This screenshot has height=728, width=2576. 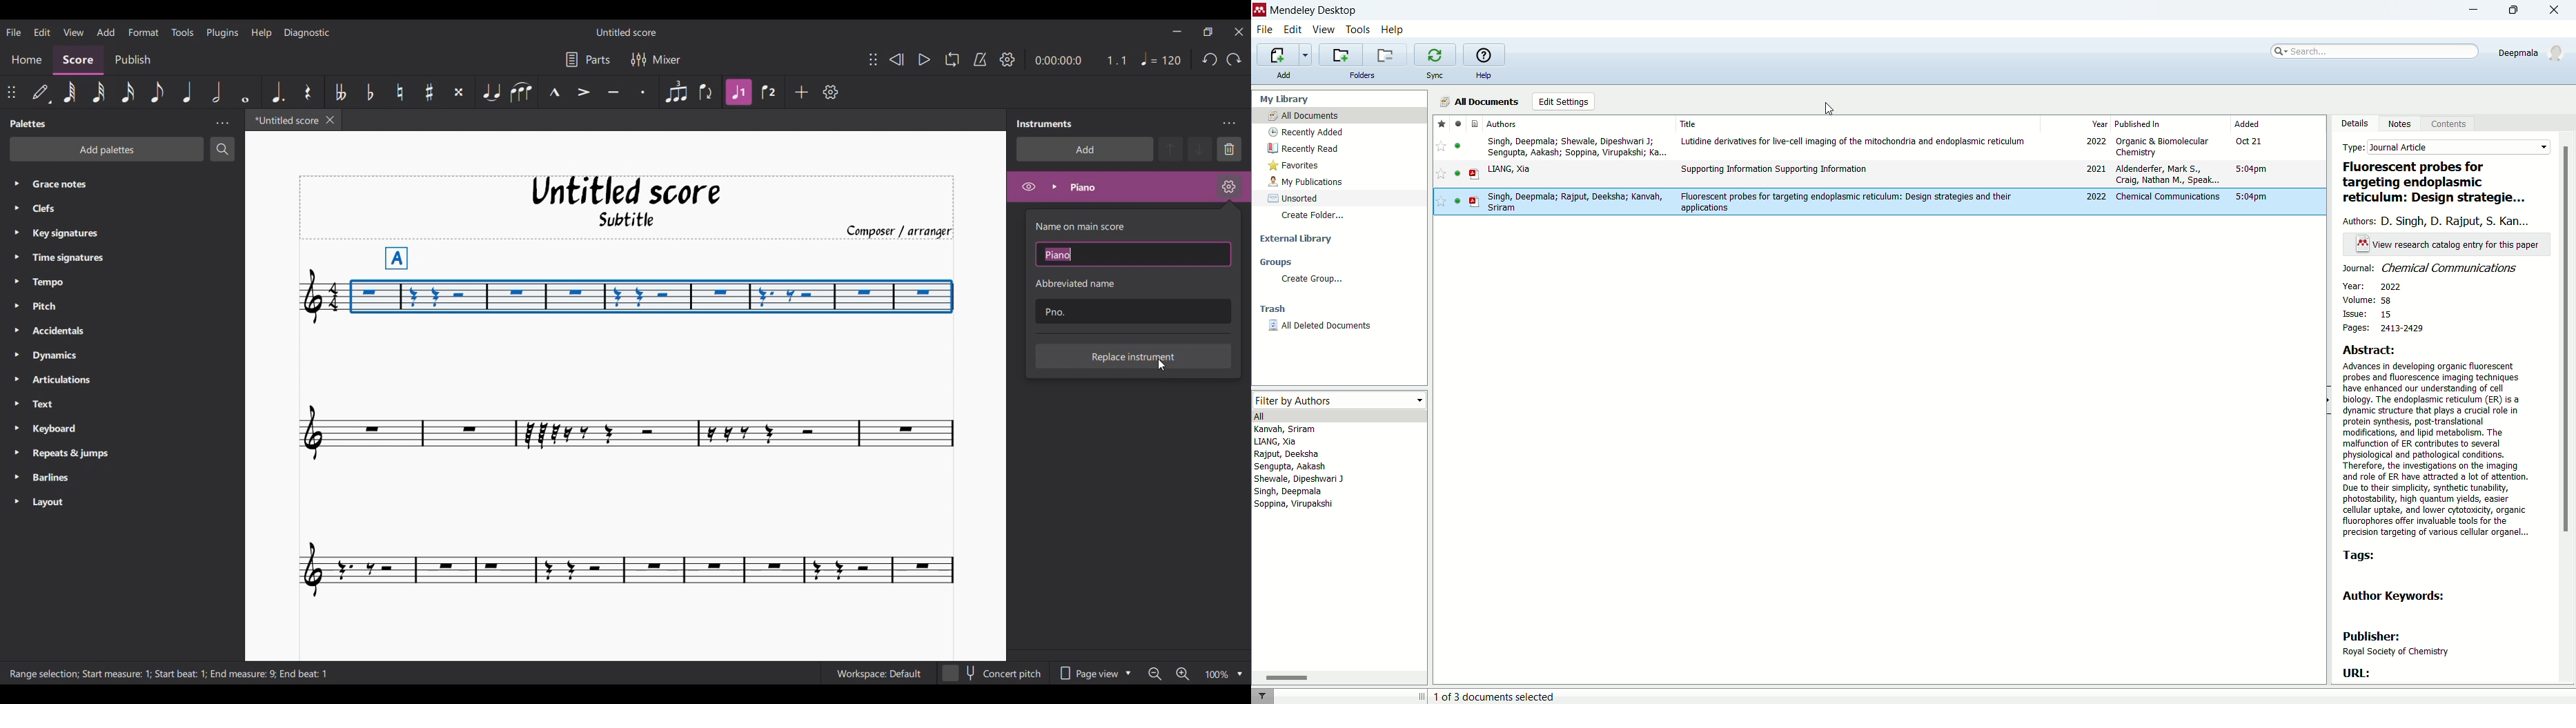 I want to click on sync, so click(x=1437, y=74).